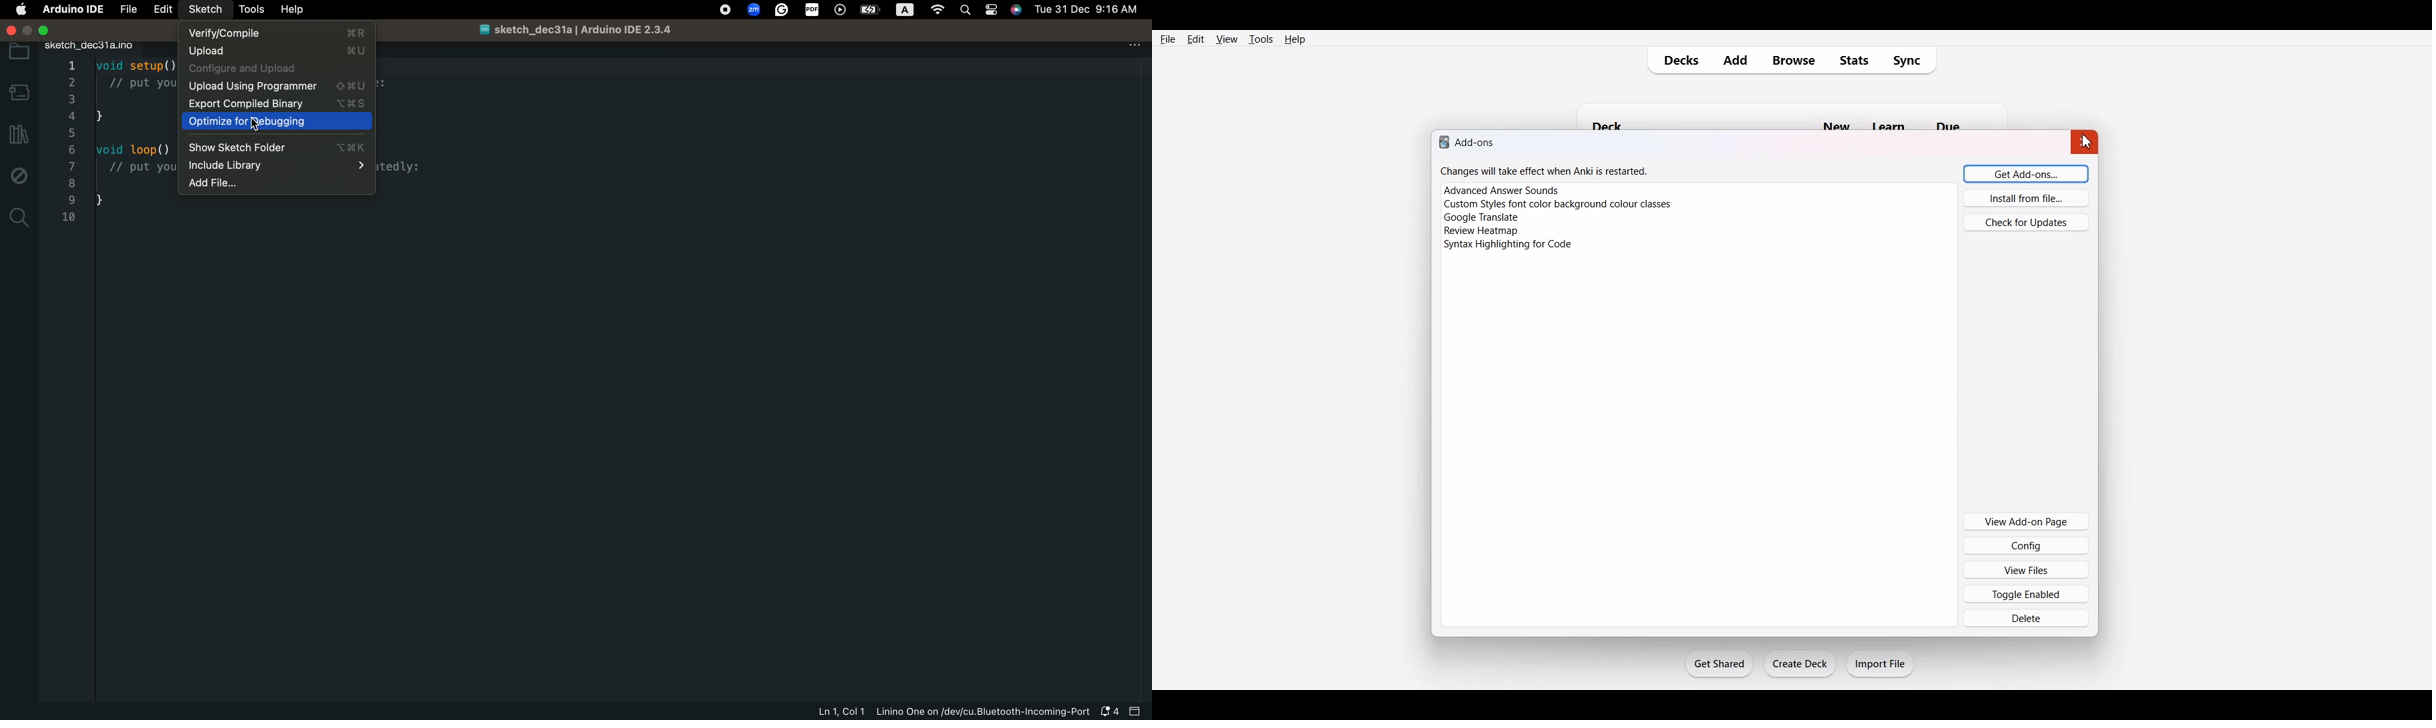  I want to click on Toggle Enabled, so click(2027, 593).